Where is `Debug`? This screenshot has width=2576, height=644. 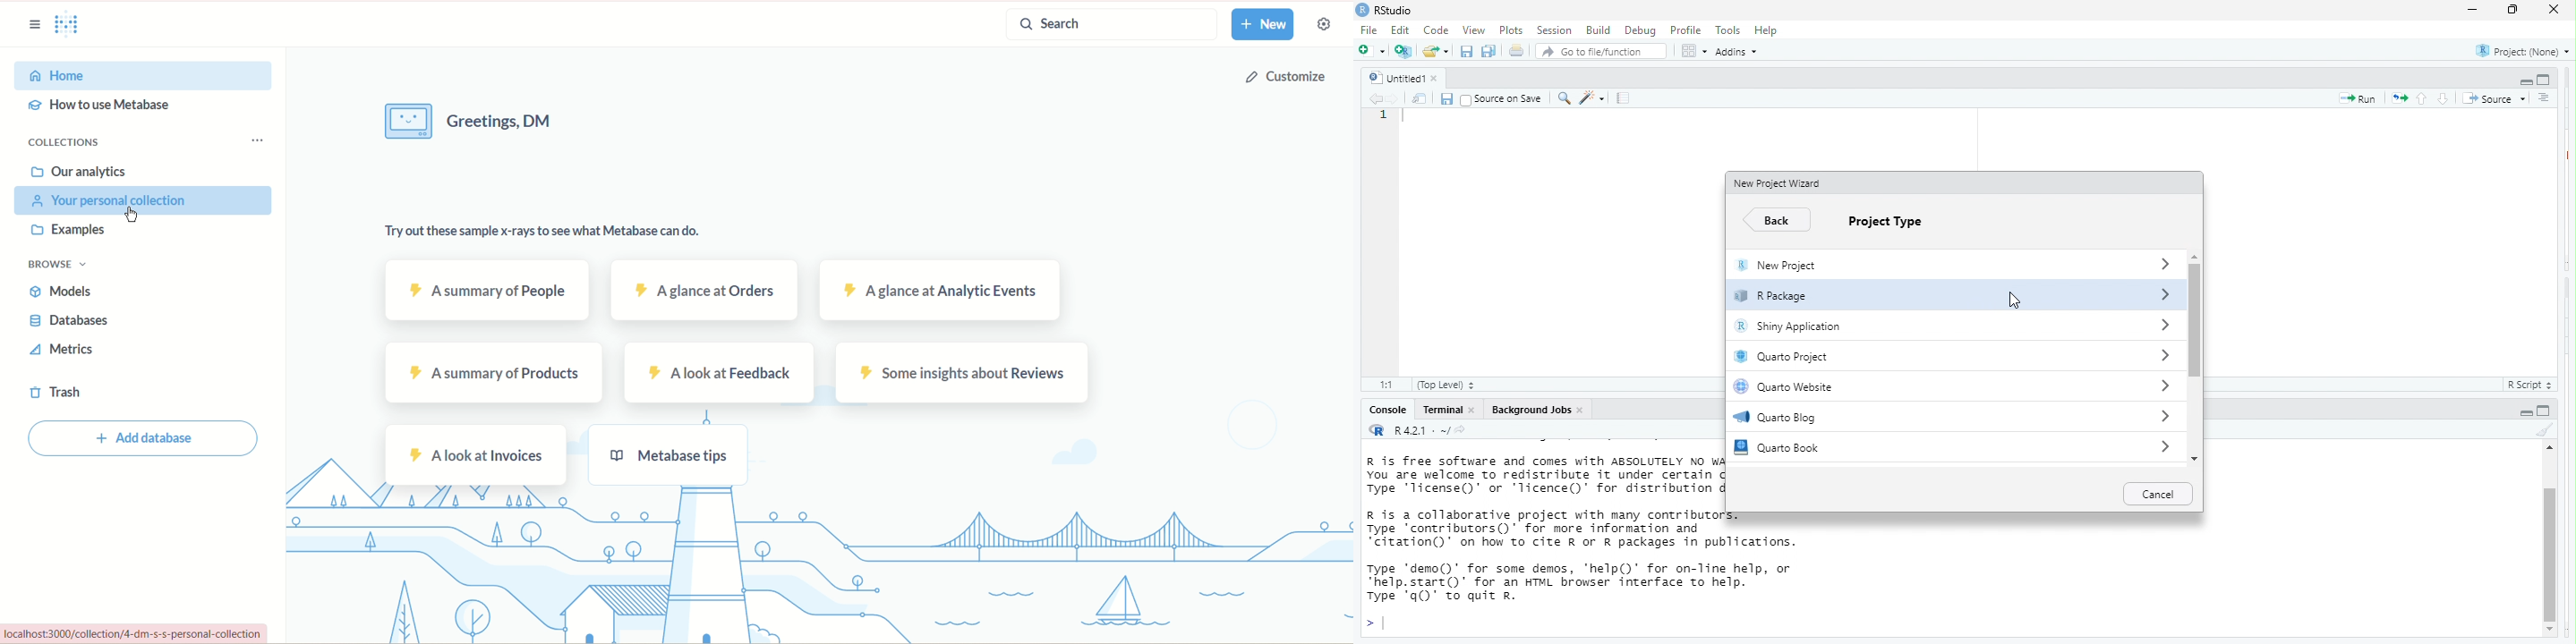 Debug is located at coordinates (1639, 30).